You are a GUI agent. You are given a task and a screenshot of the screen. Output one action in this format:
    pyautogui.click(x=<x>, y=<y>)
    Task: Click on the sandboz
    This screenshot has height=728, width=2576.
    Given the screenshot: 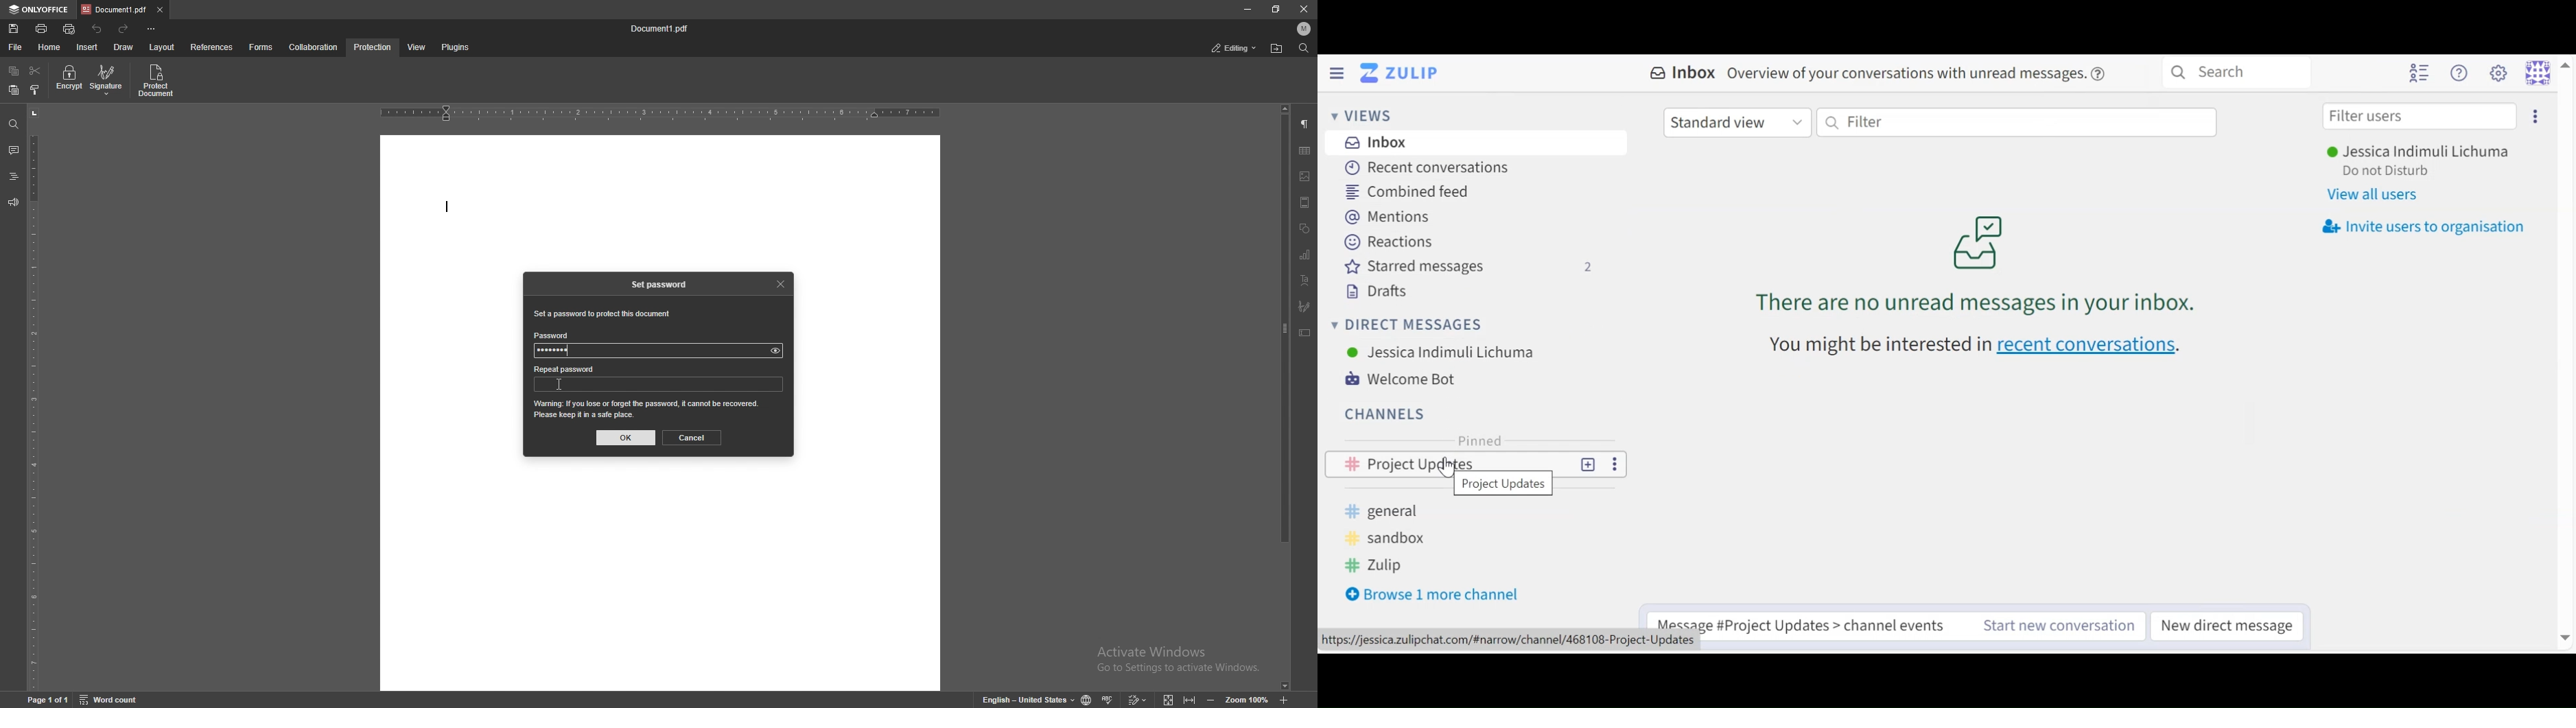 What is the action you would take?
    pyautogui.click(x=1375, y=538)
    